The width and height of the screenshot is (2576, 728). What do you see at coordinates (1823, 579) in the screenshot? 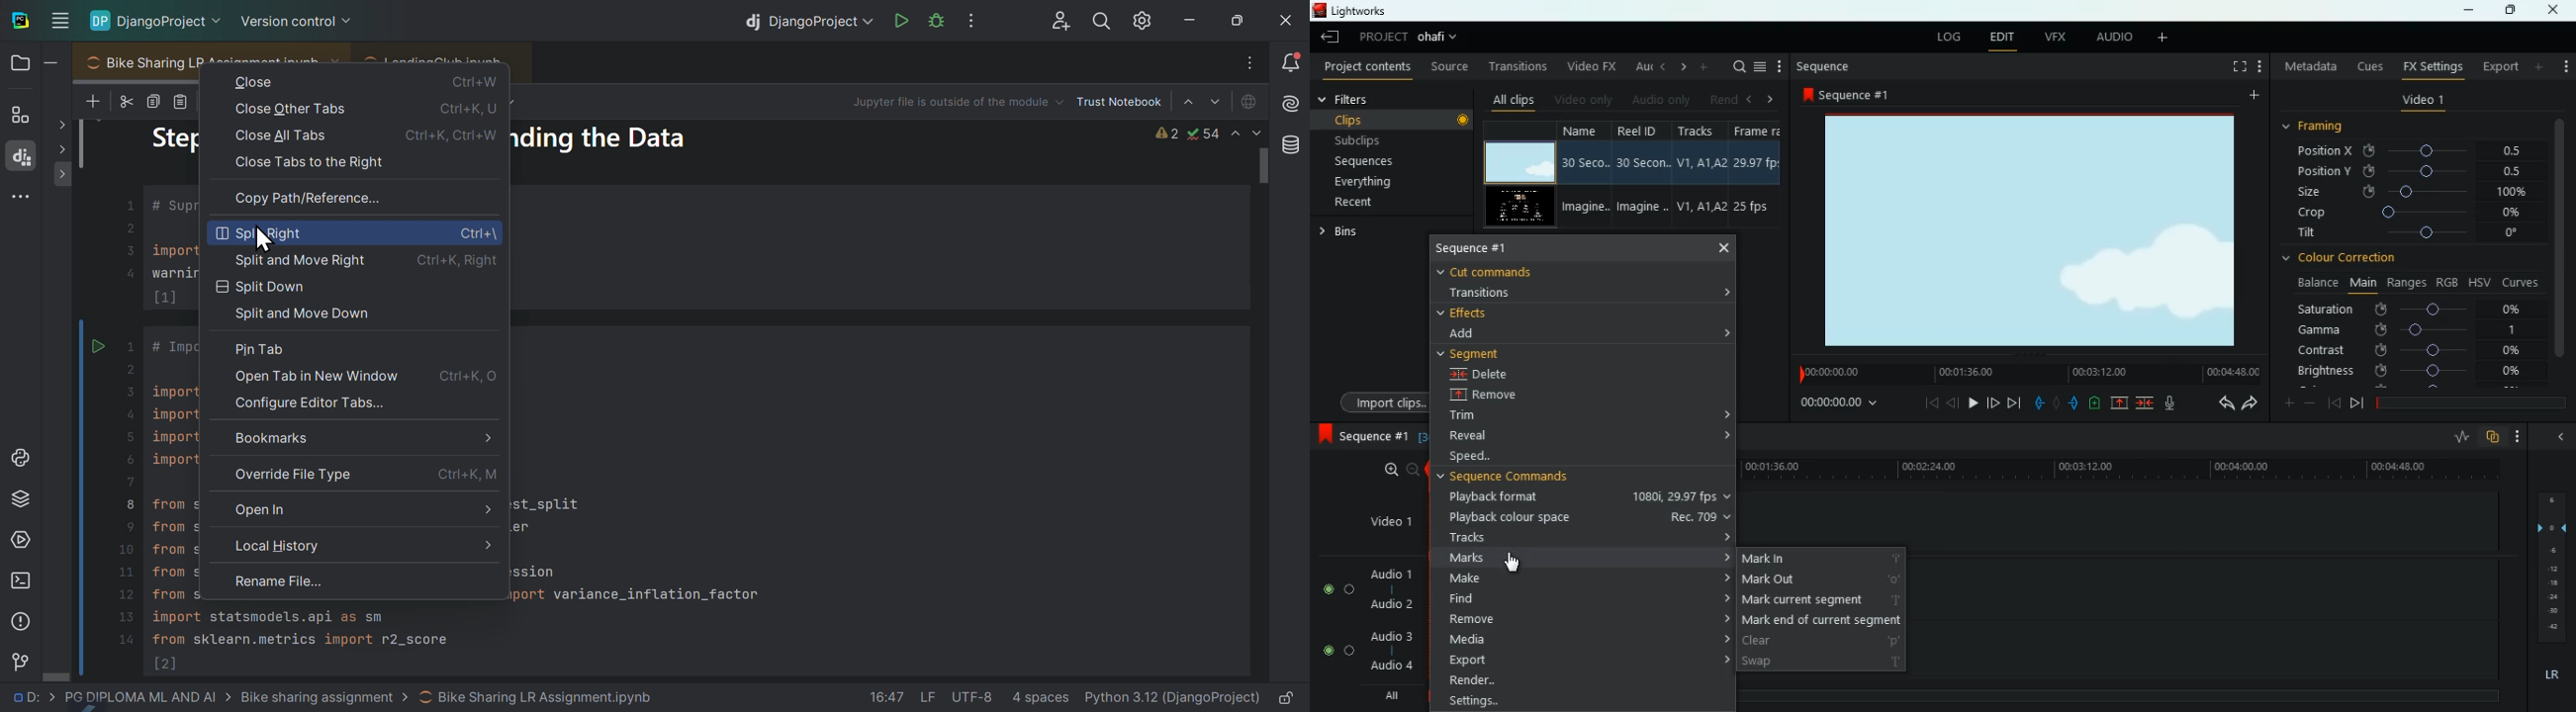
I see `mark out` at bounding box center [1823, 579].